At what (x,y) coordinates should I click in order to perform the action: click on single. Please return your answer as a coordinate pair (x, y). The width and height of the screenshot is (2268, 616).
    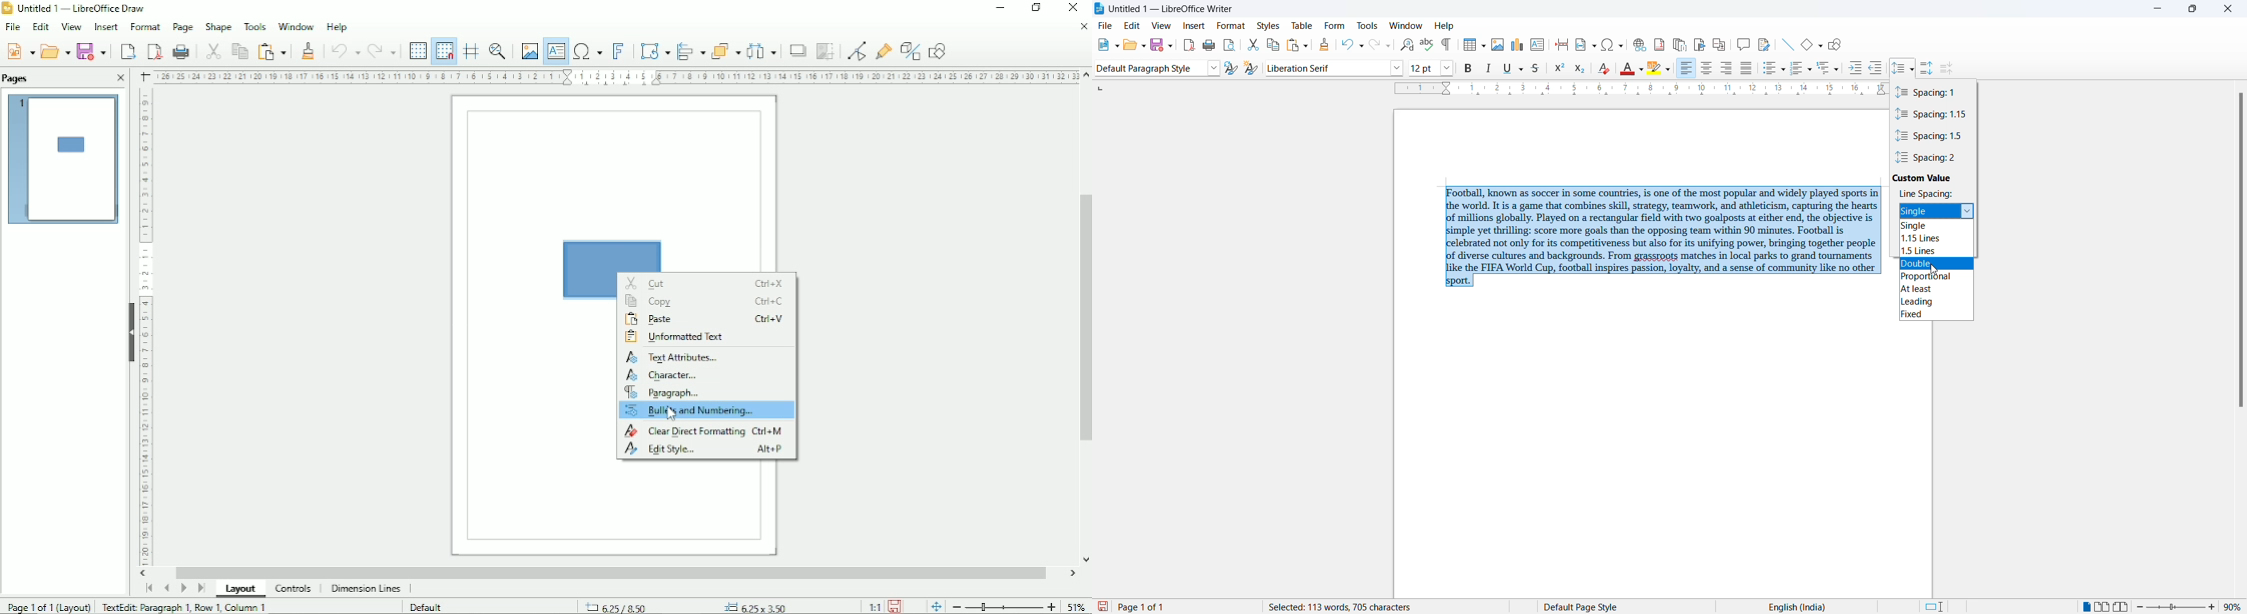
    Looking at the image, I should click on (1941, 228).